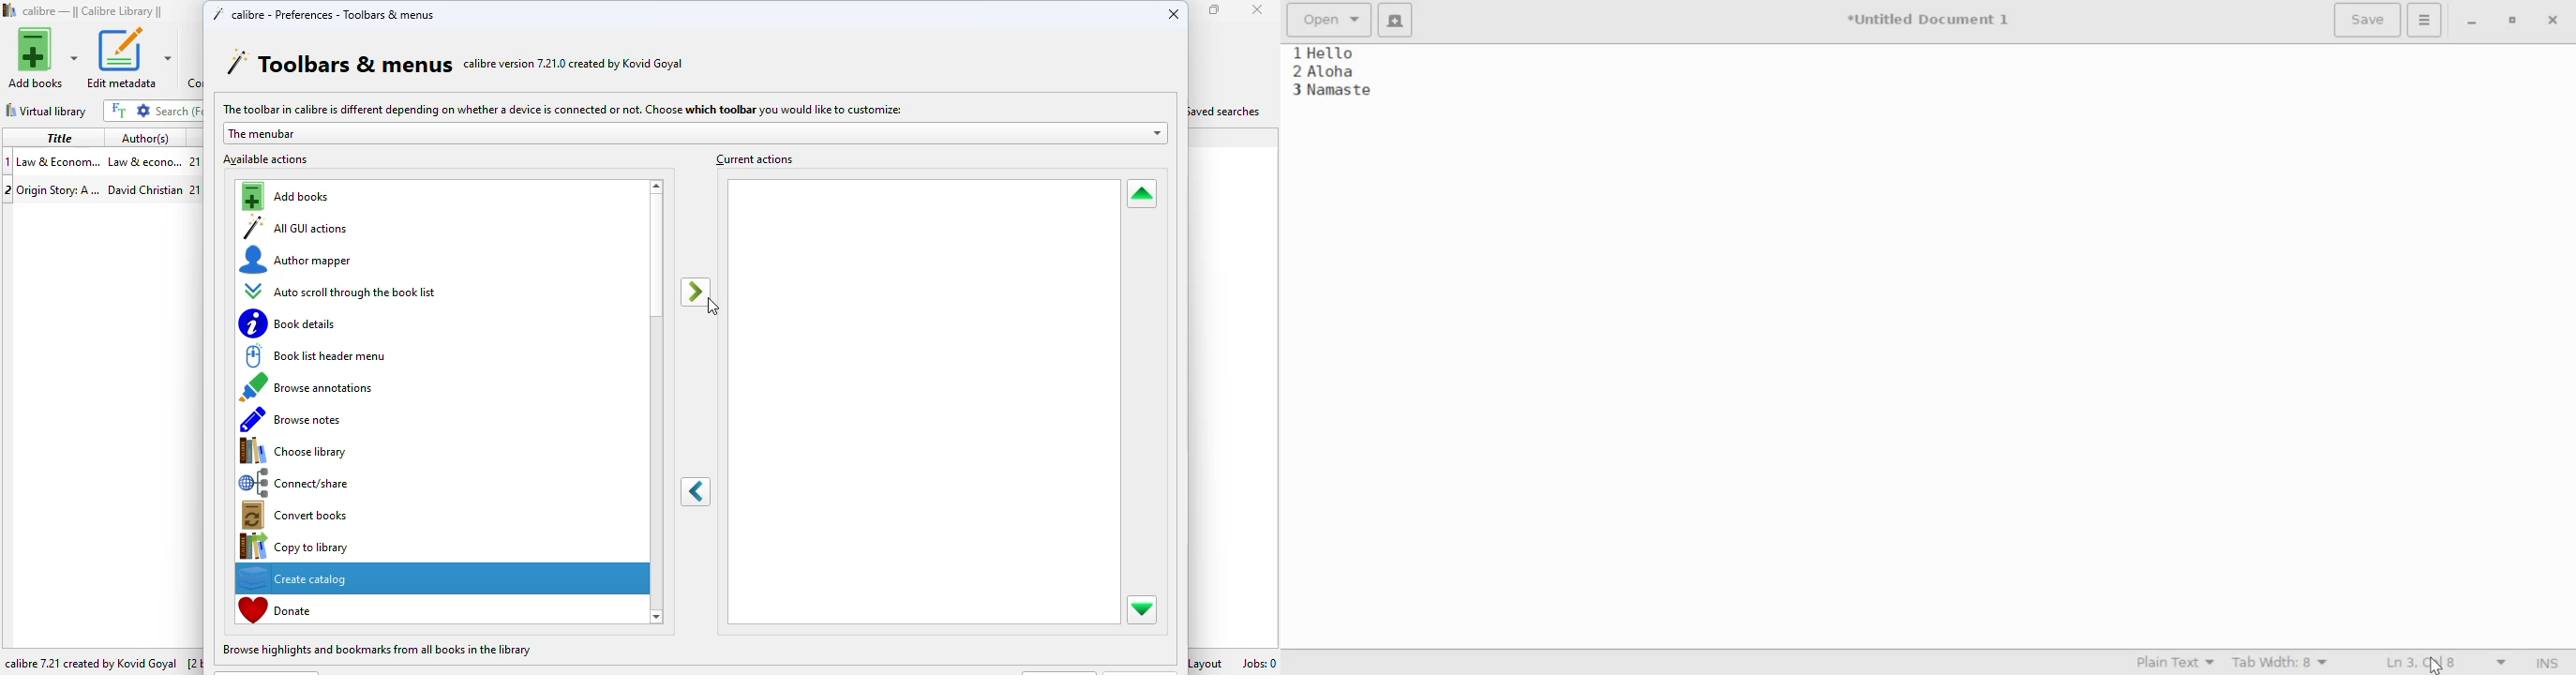 Image resolution: width=2576 pixels, height=700 pixels. I want to click on Application menu, so click(2426, 19).